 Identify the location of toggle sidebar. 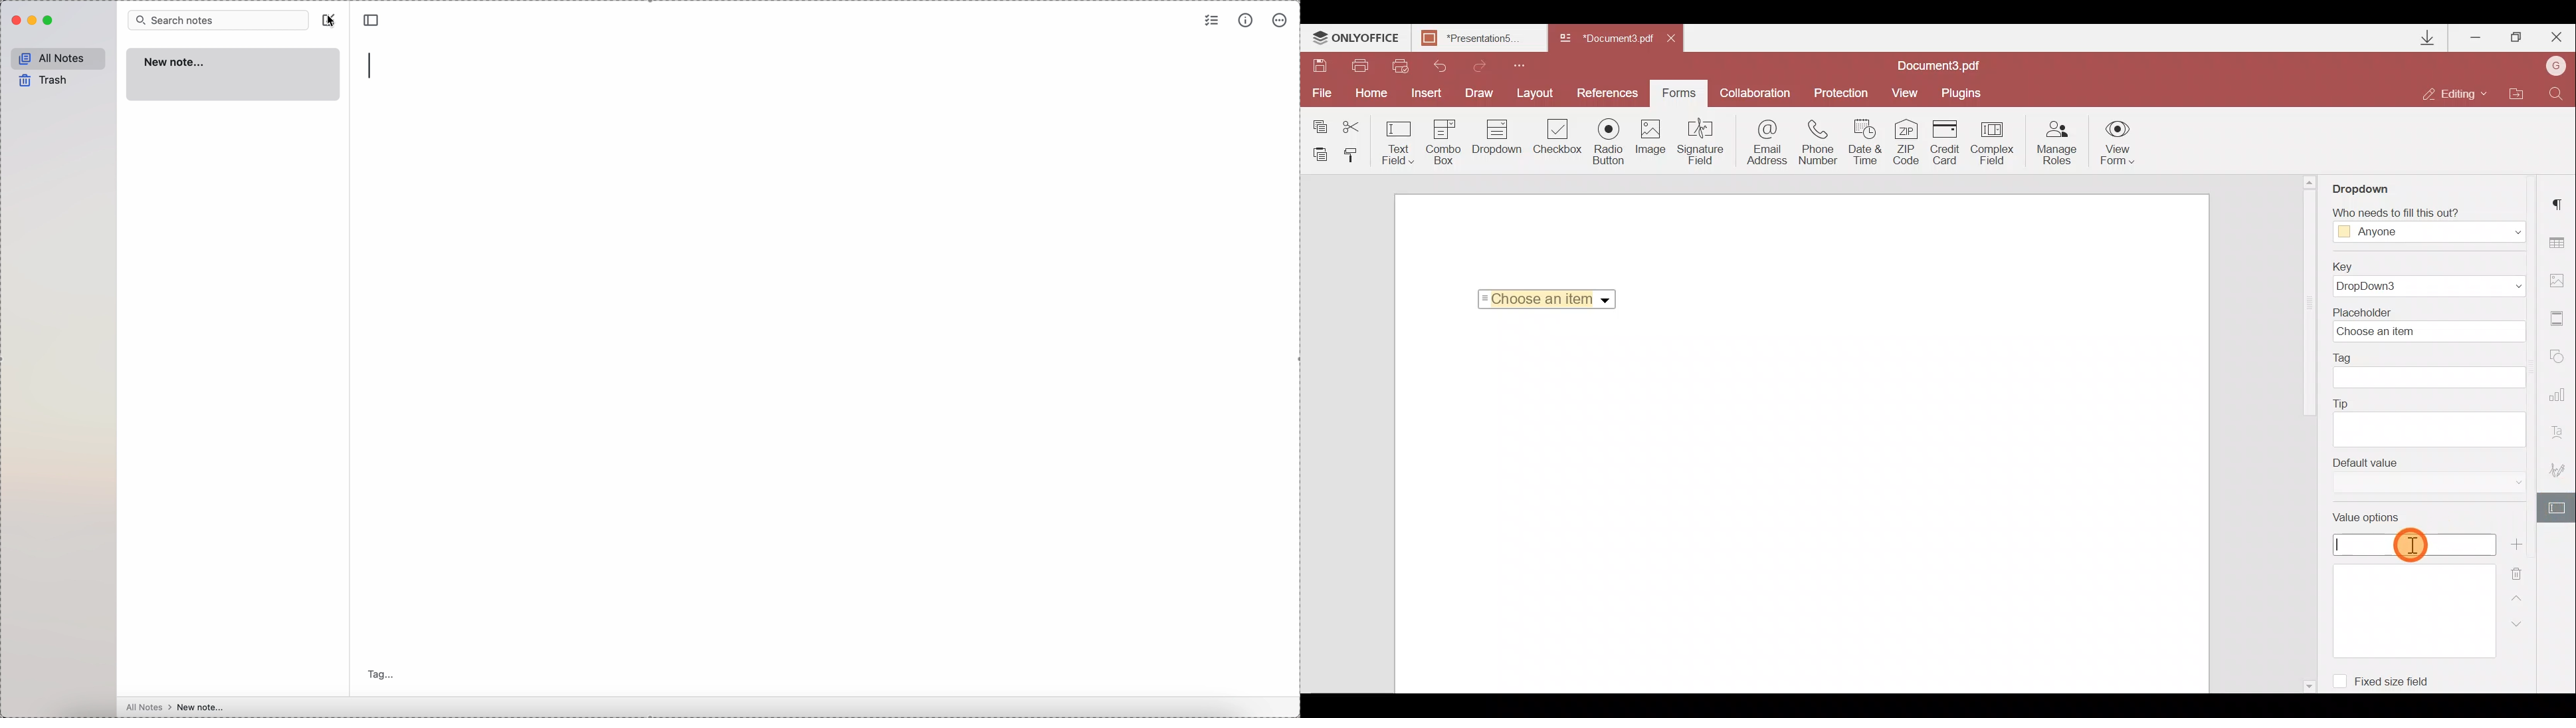
(372, 20).